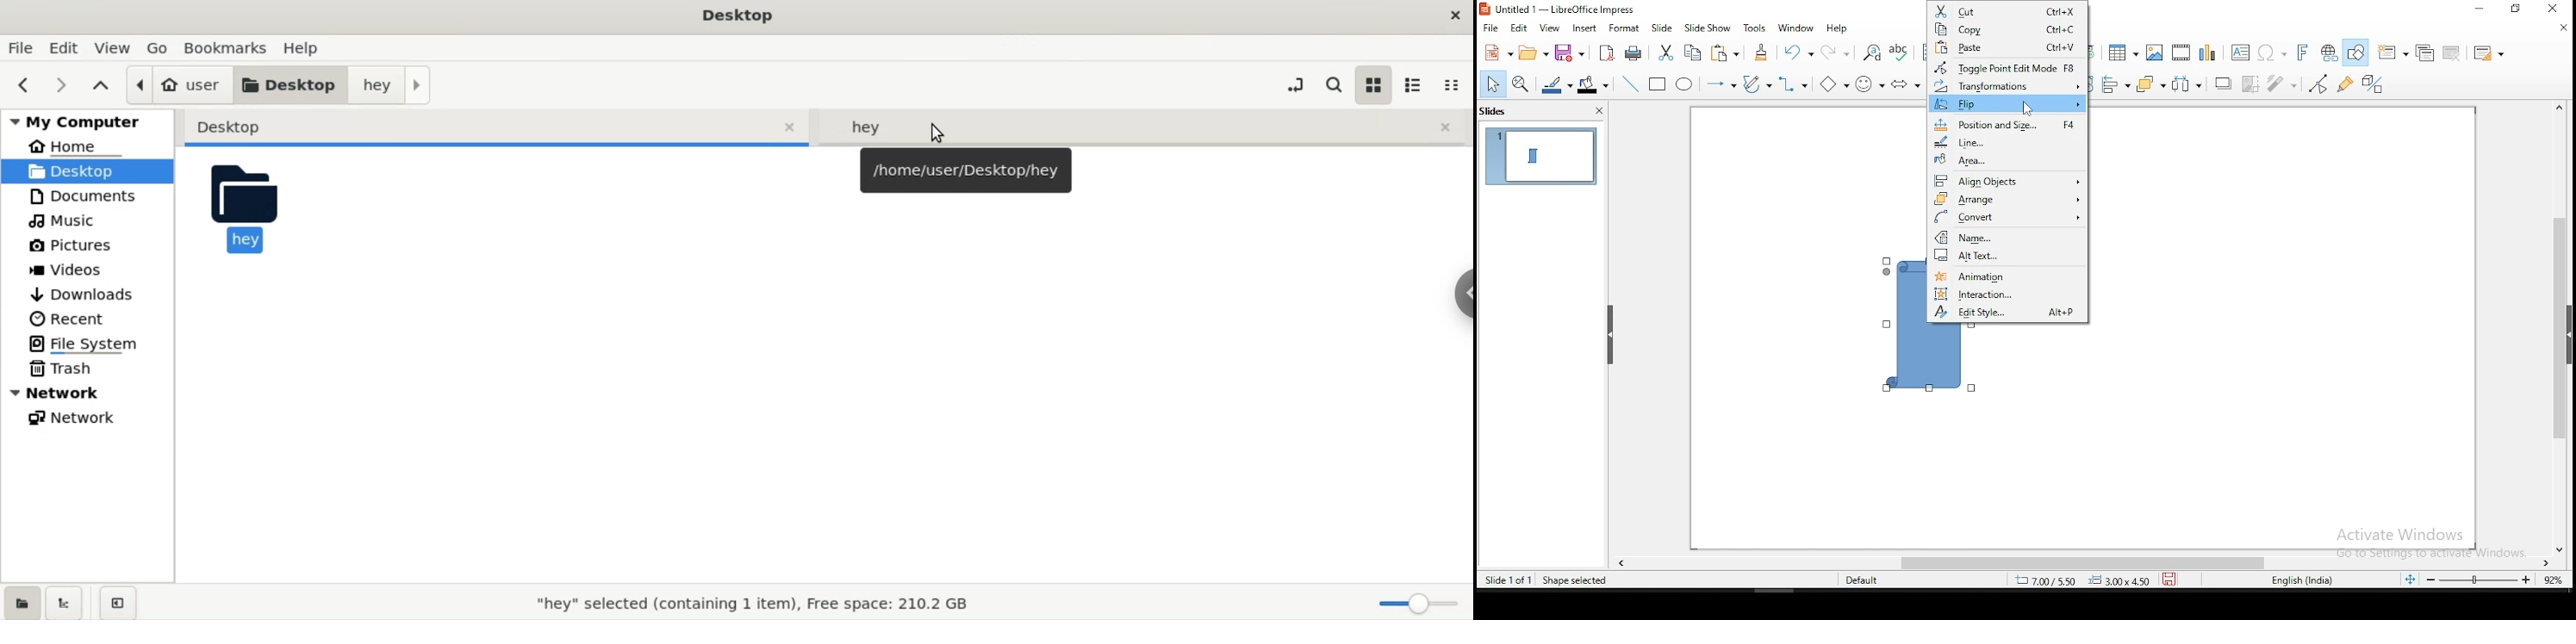  What do you see at coordinates (1598, 113) in the screenshot?
I see `close pane` at bounding box center [1598, 113].